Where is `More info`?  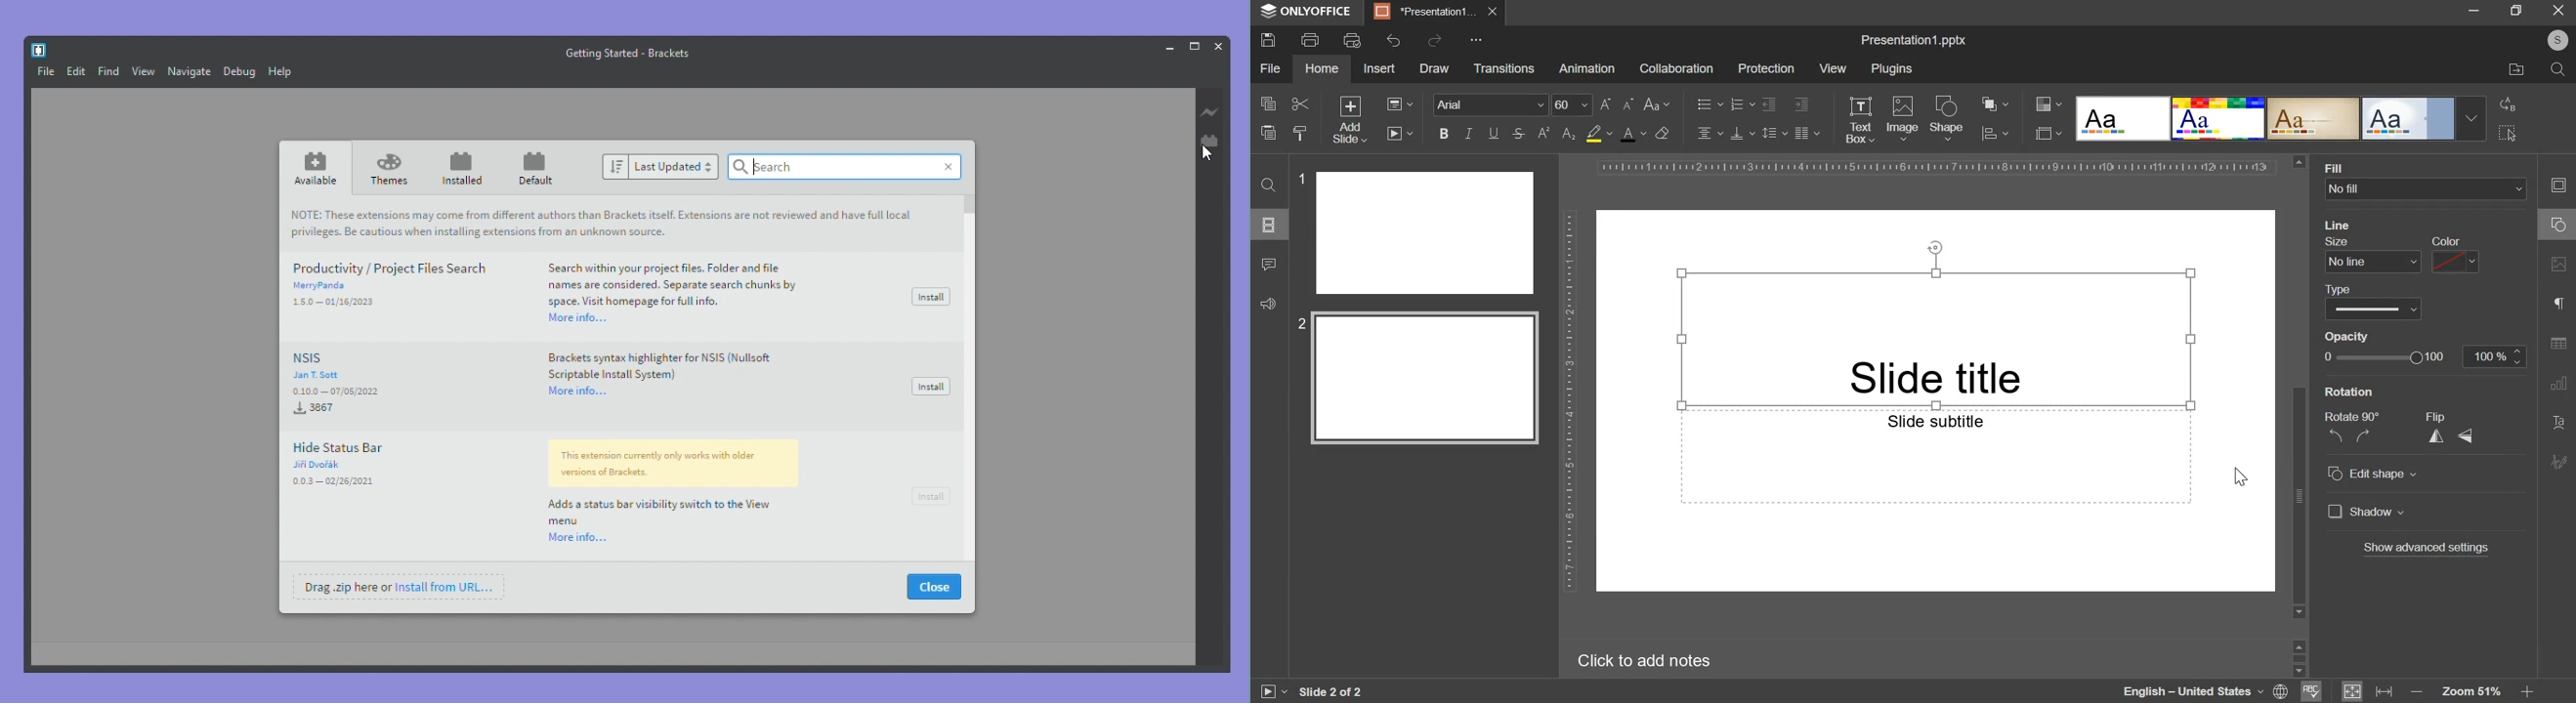
More info is located at coordinates (580, 391).